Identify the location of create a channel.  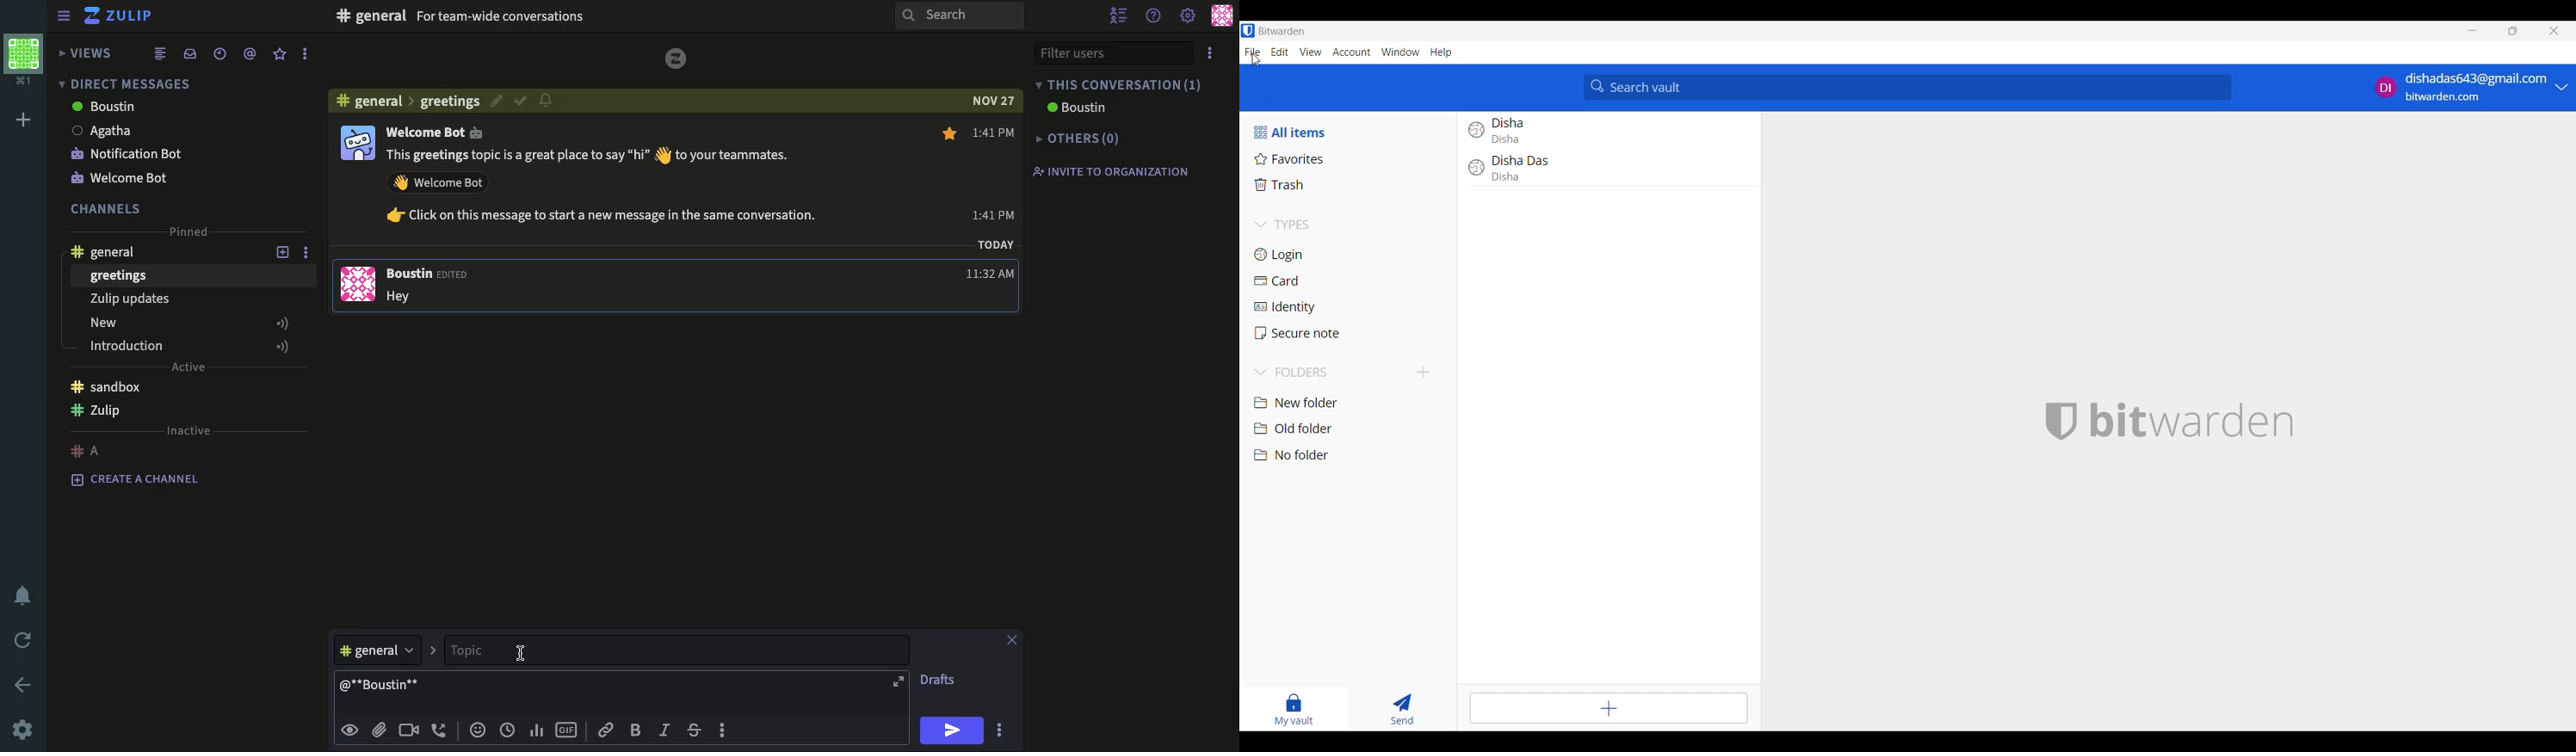
(135, 478).